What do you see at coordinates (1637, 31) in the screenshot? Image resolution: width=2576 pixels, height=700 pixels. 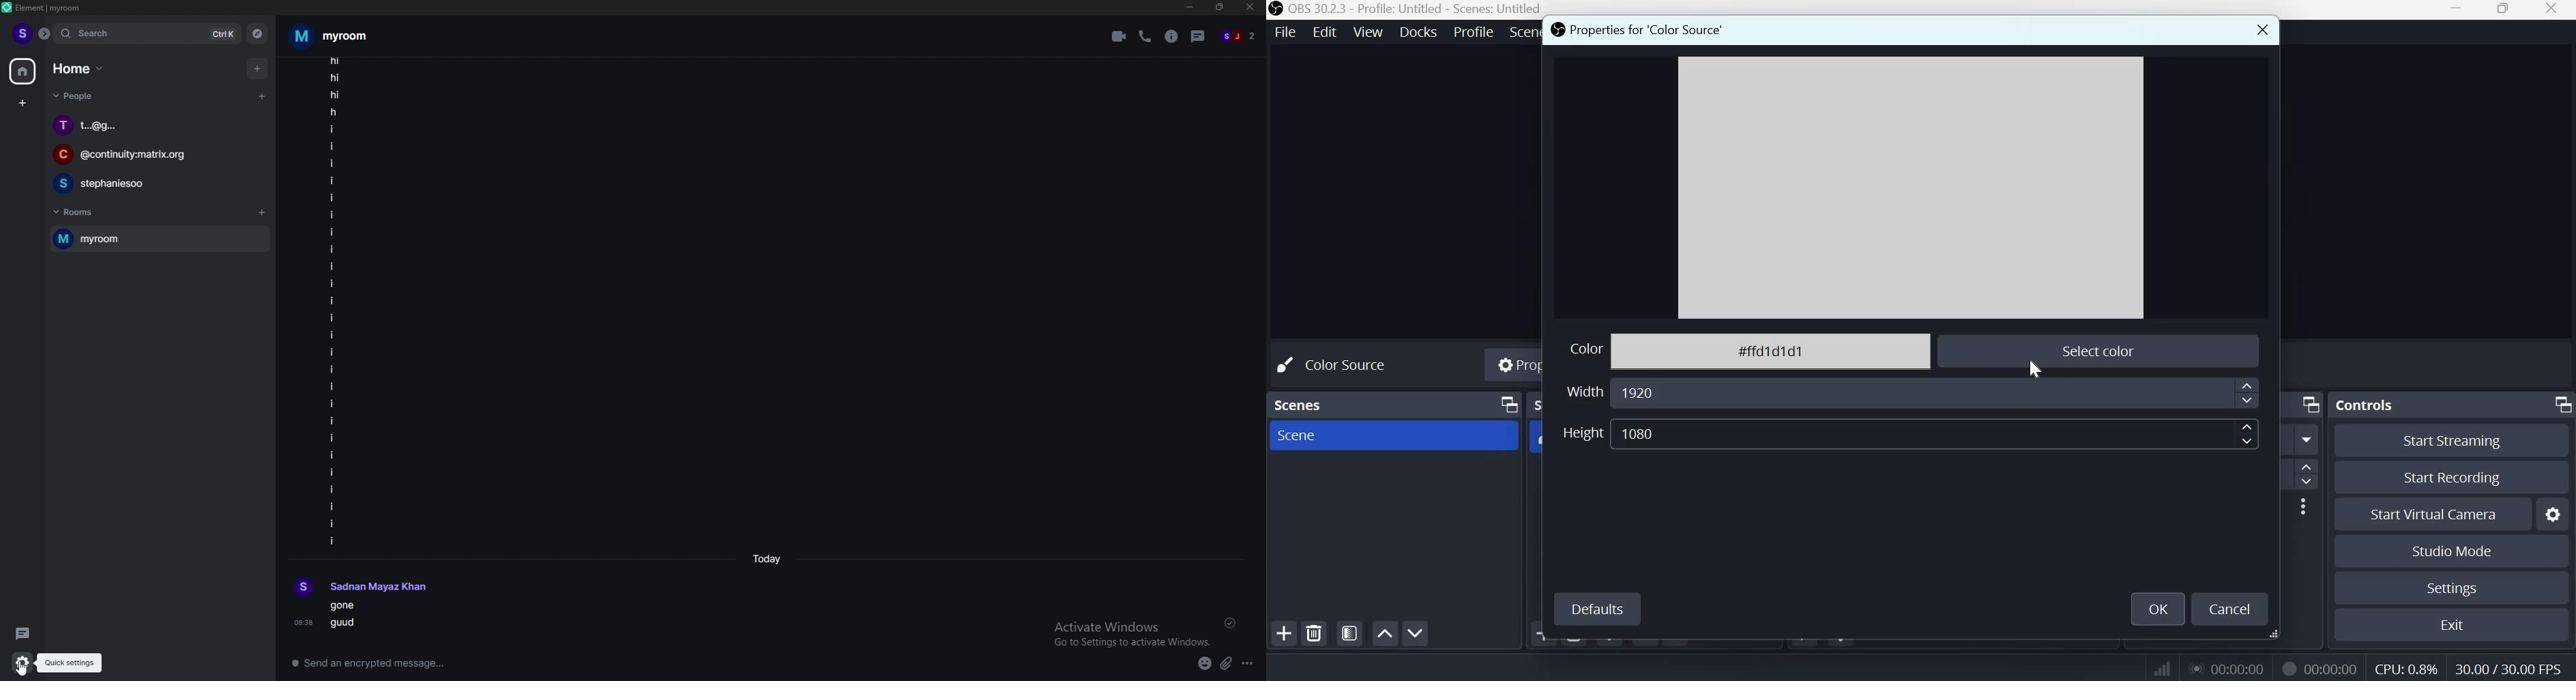 I see `Properties for 'Color source'` at bounding box center [1637, 31].